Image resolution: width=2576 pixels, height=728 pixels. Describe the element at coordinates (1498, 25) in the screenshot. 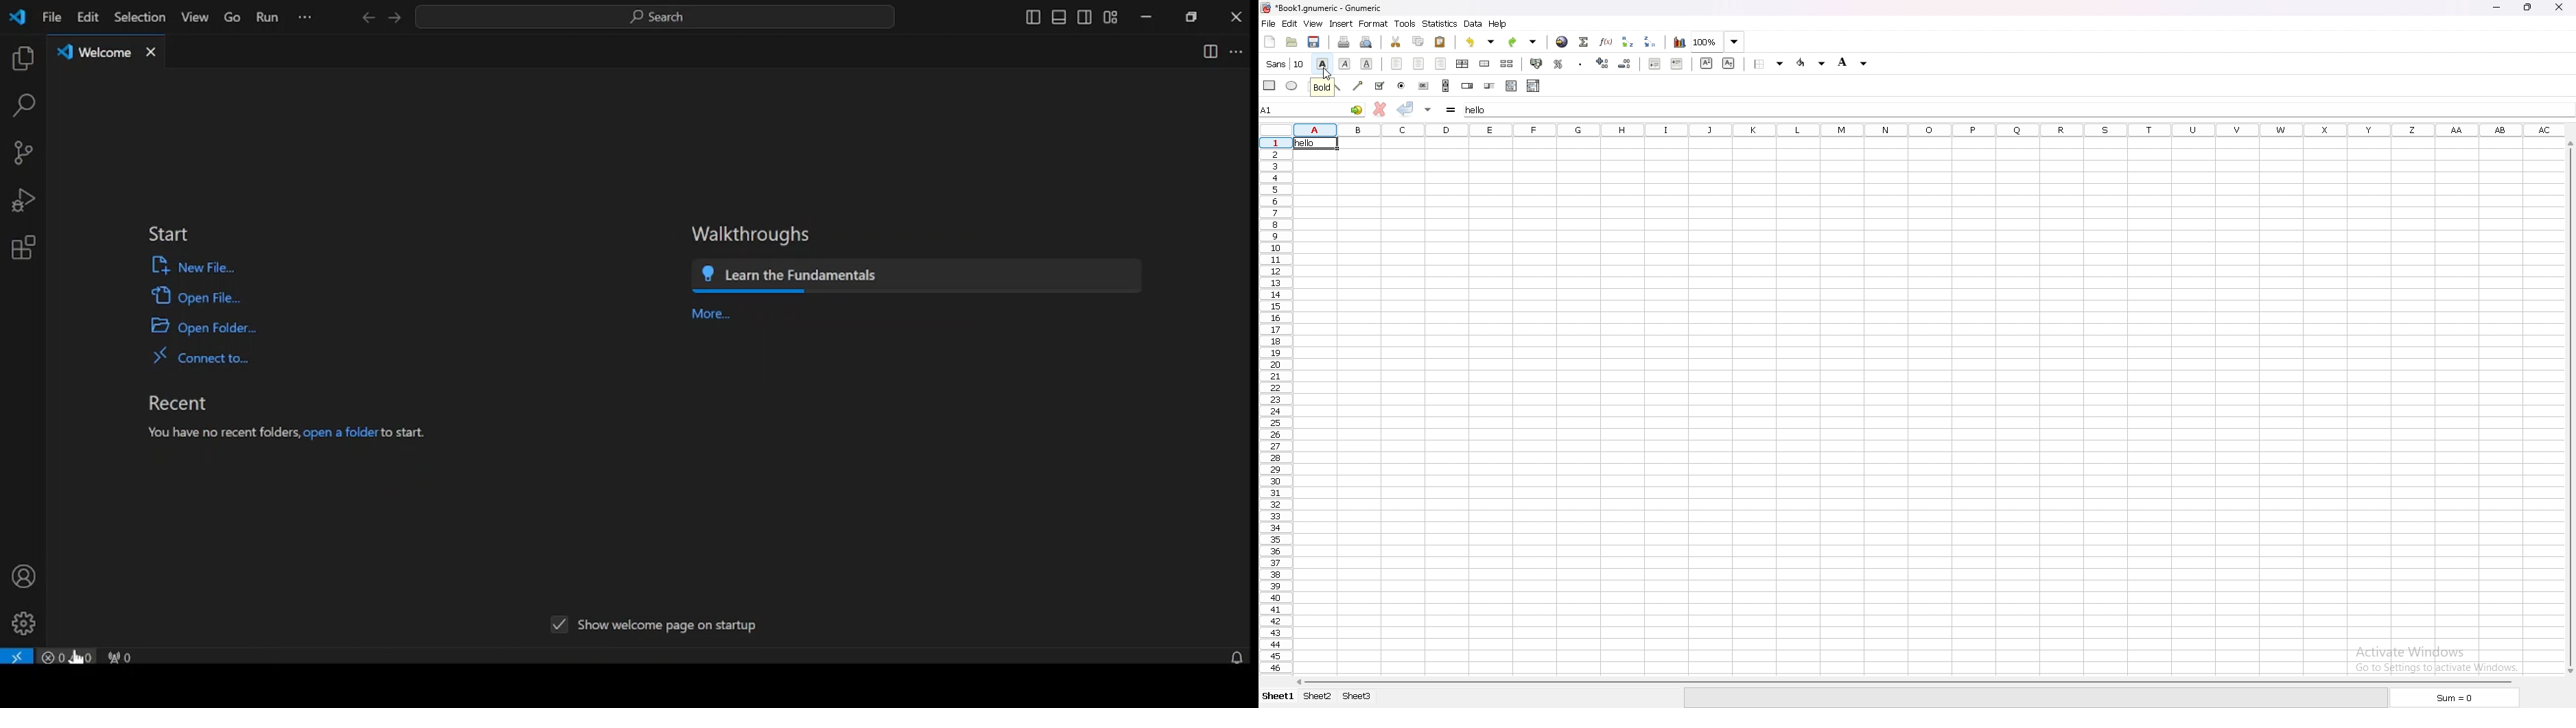

I see `help` at that location.